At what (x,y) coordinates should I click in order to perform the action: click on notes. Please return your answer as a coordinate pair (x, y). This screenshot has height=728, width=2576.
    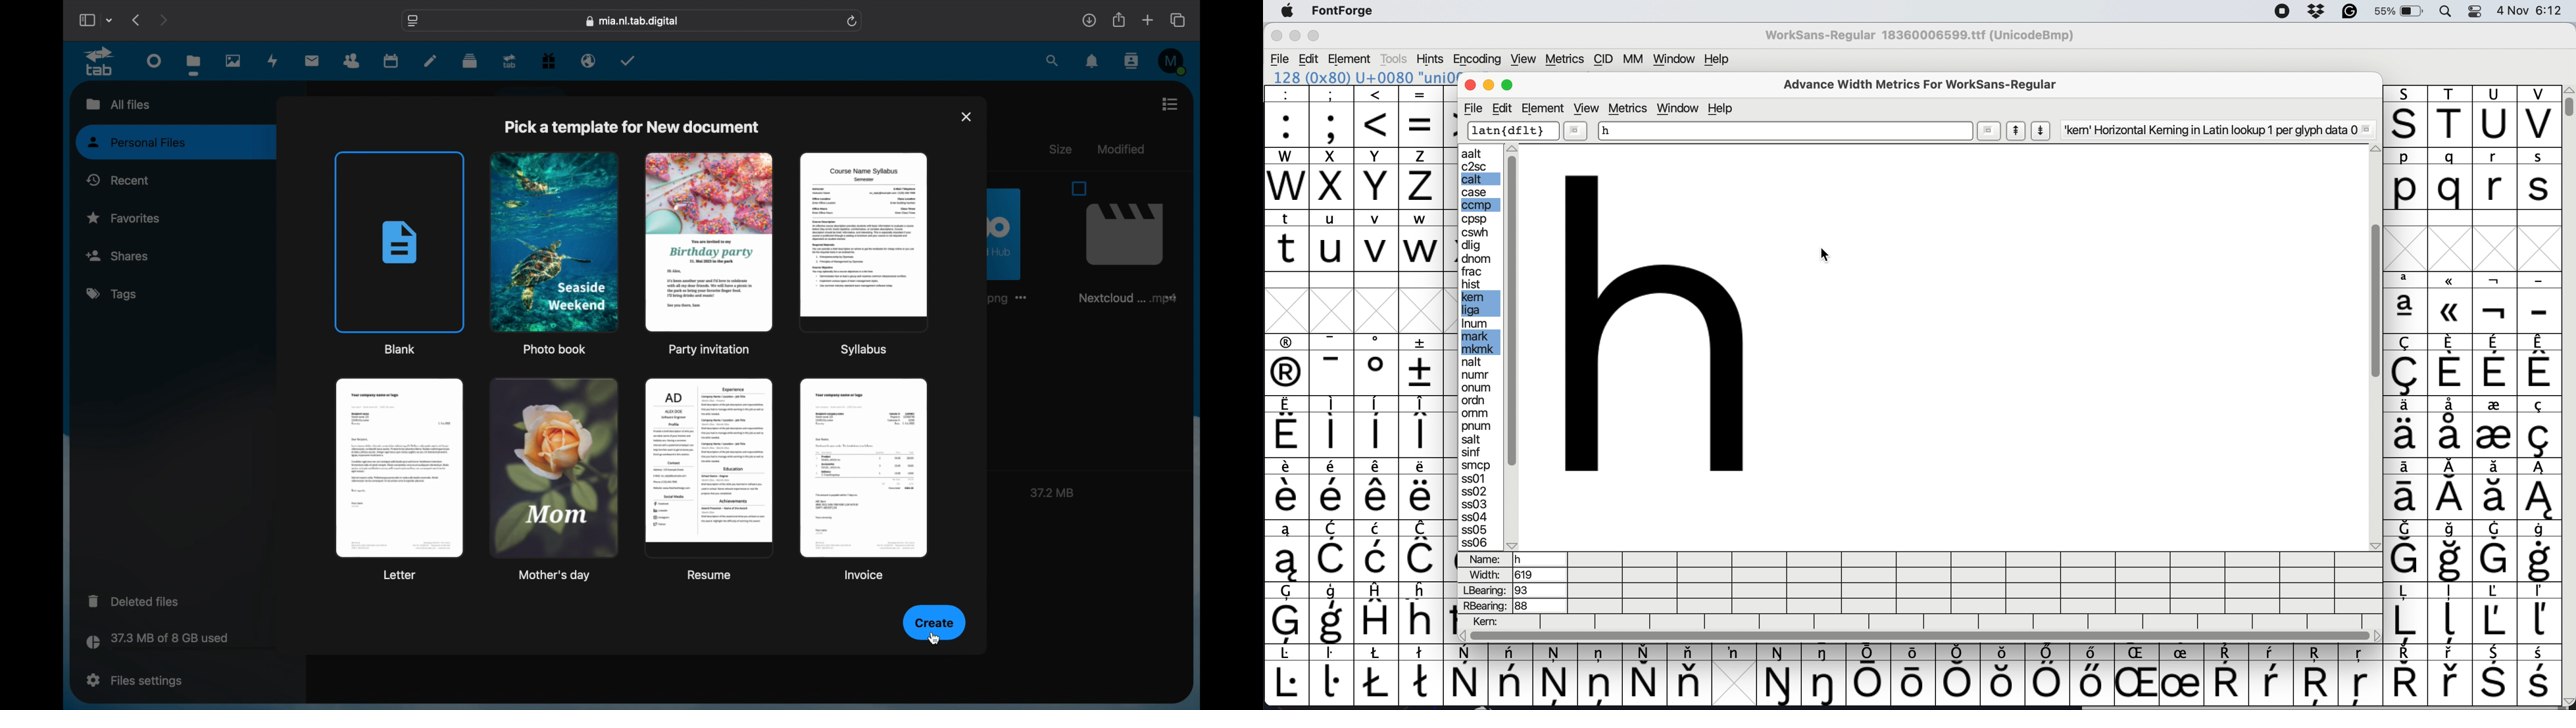
    Looking at the image, I should click on (430, 60).